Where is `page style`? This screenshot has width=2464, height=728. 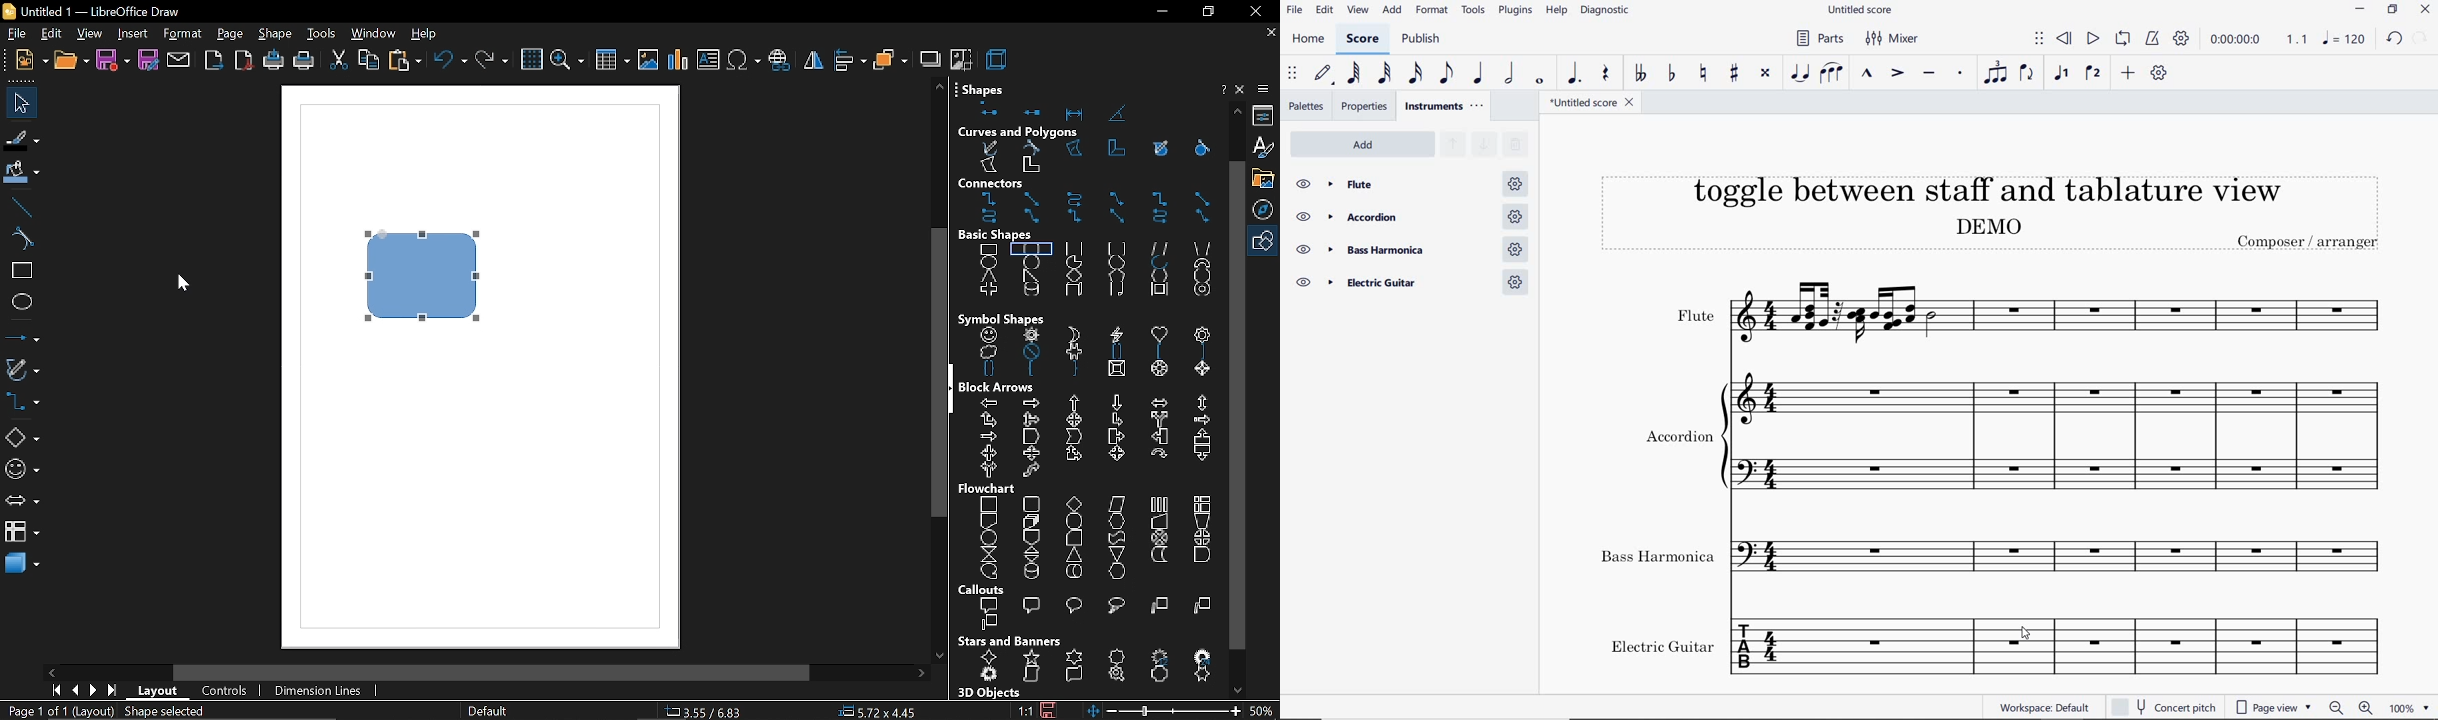
page style is located at coordinates (486, 712).